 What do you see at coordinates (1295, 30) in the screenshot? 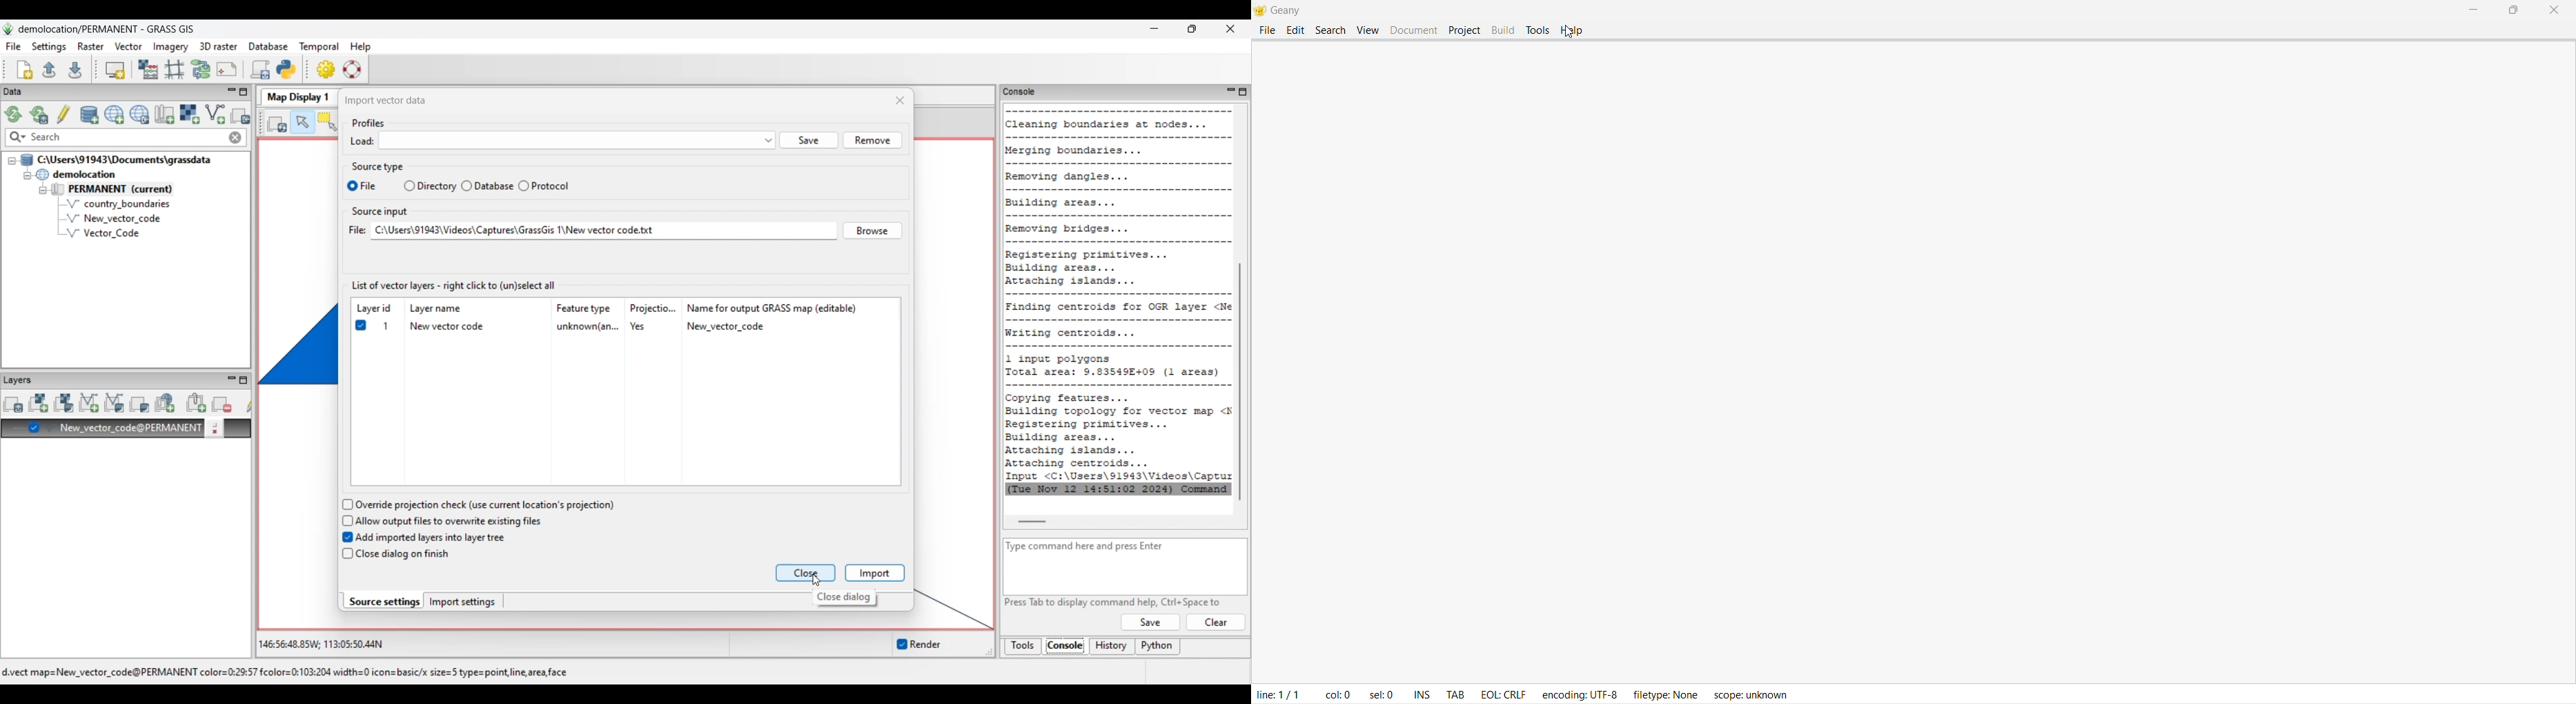
I see `edit` at bounding box center [1295, 30].